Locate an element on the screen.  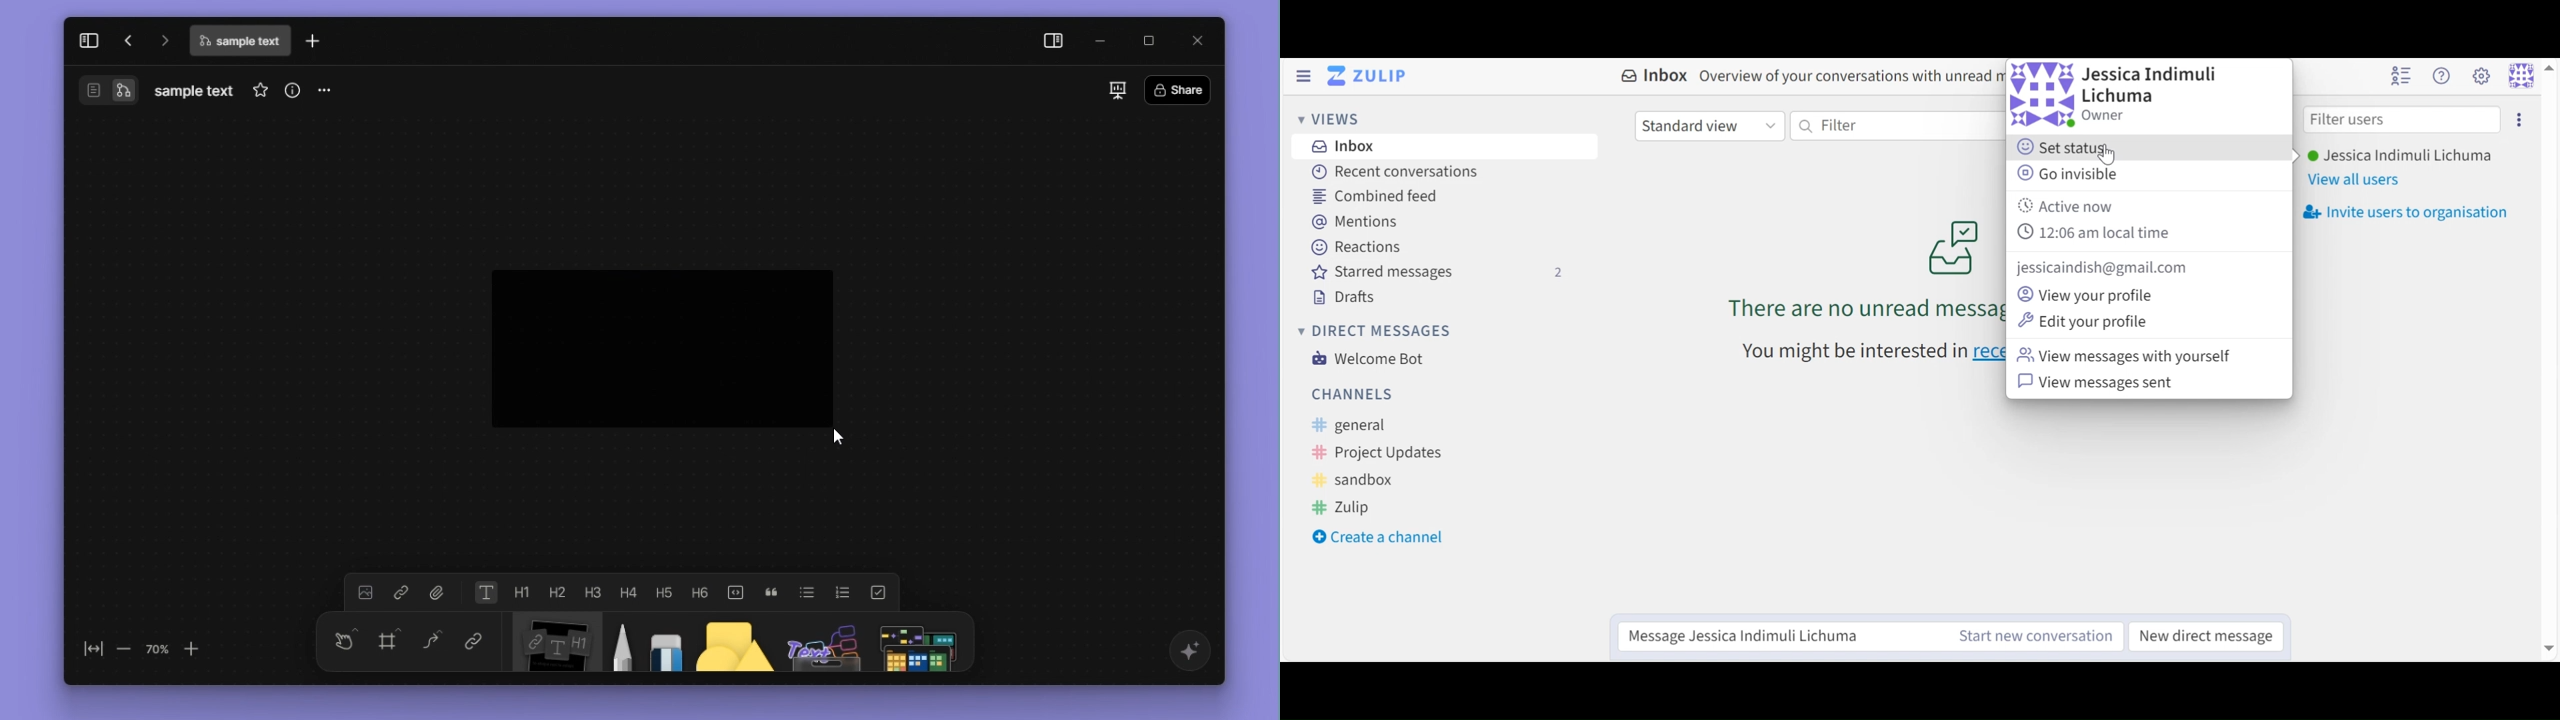
New direct message is located at coordinates (2202, 635).